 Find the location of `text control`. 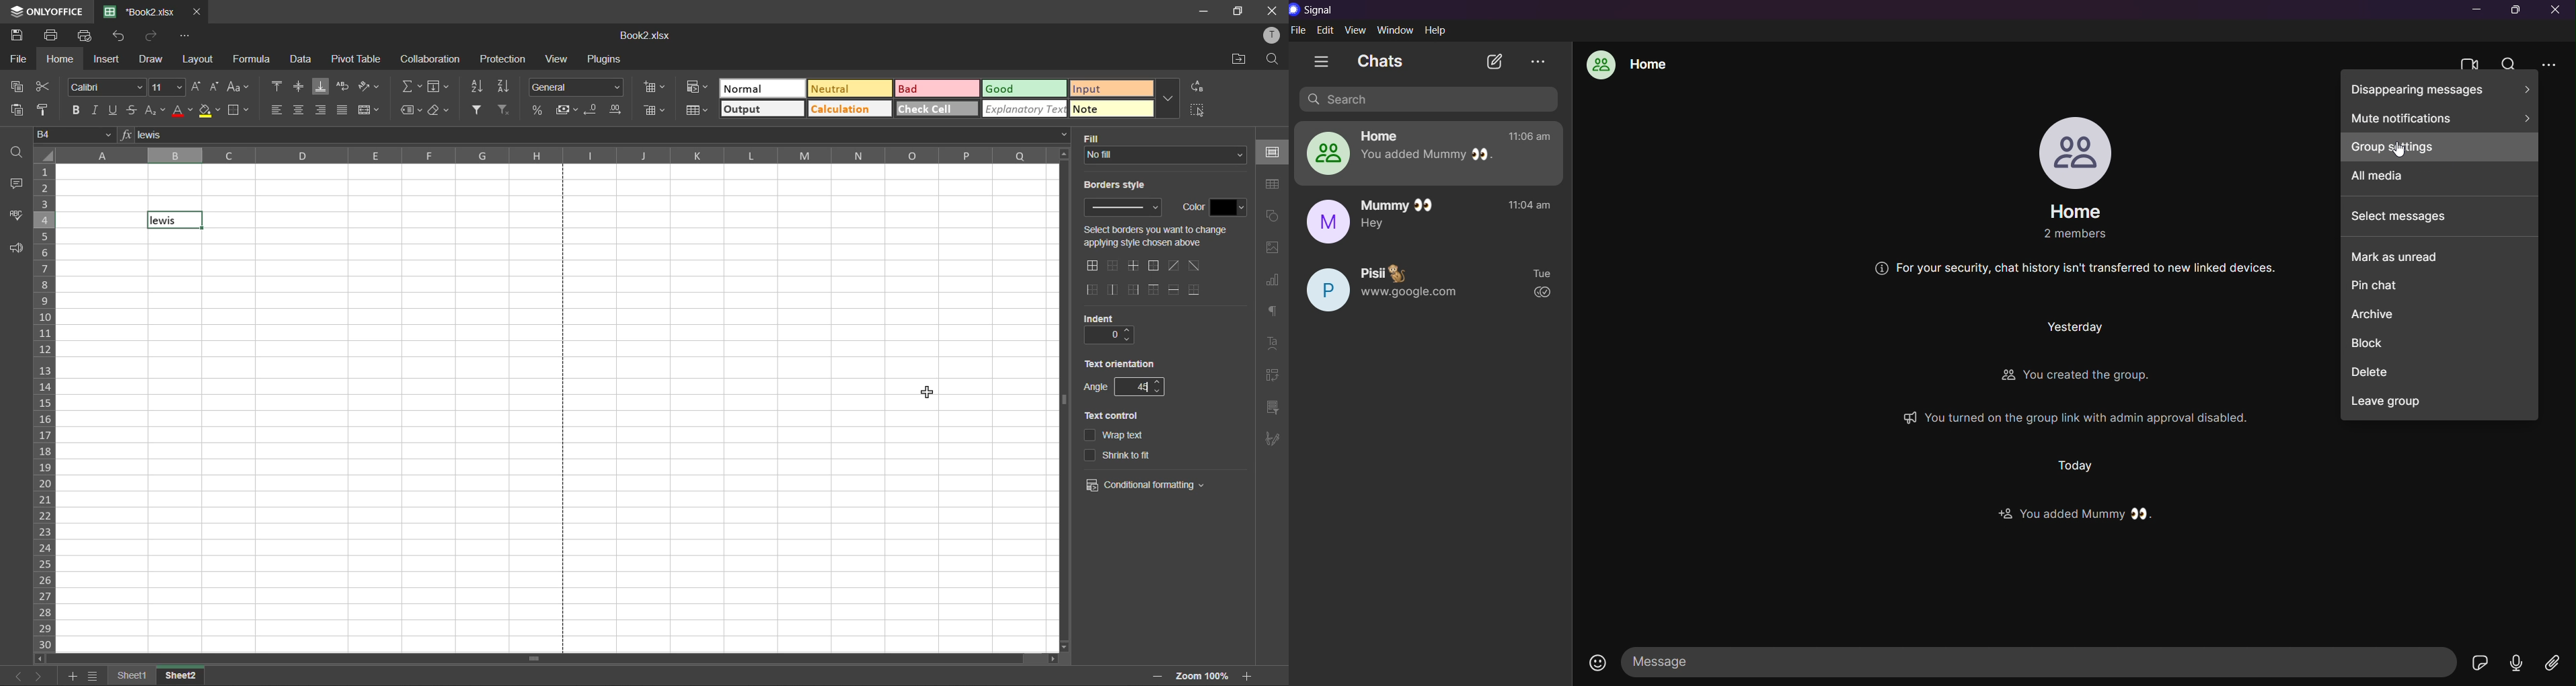

text control is located at coordinates (1114, 416).